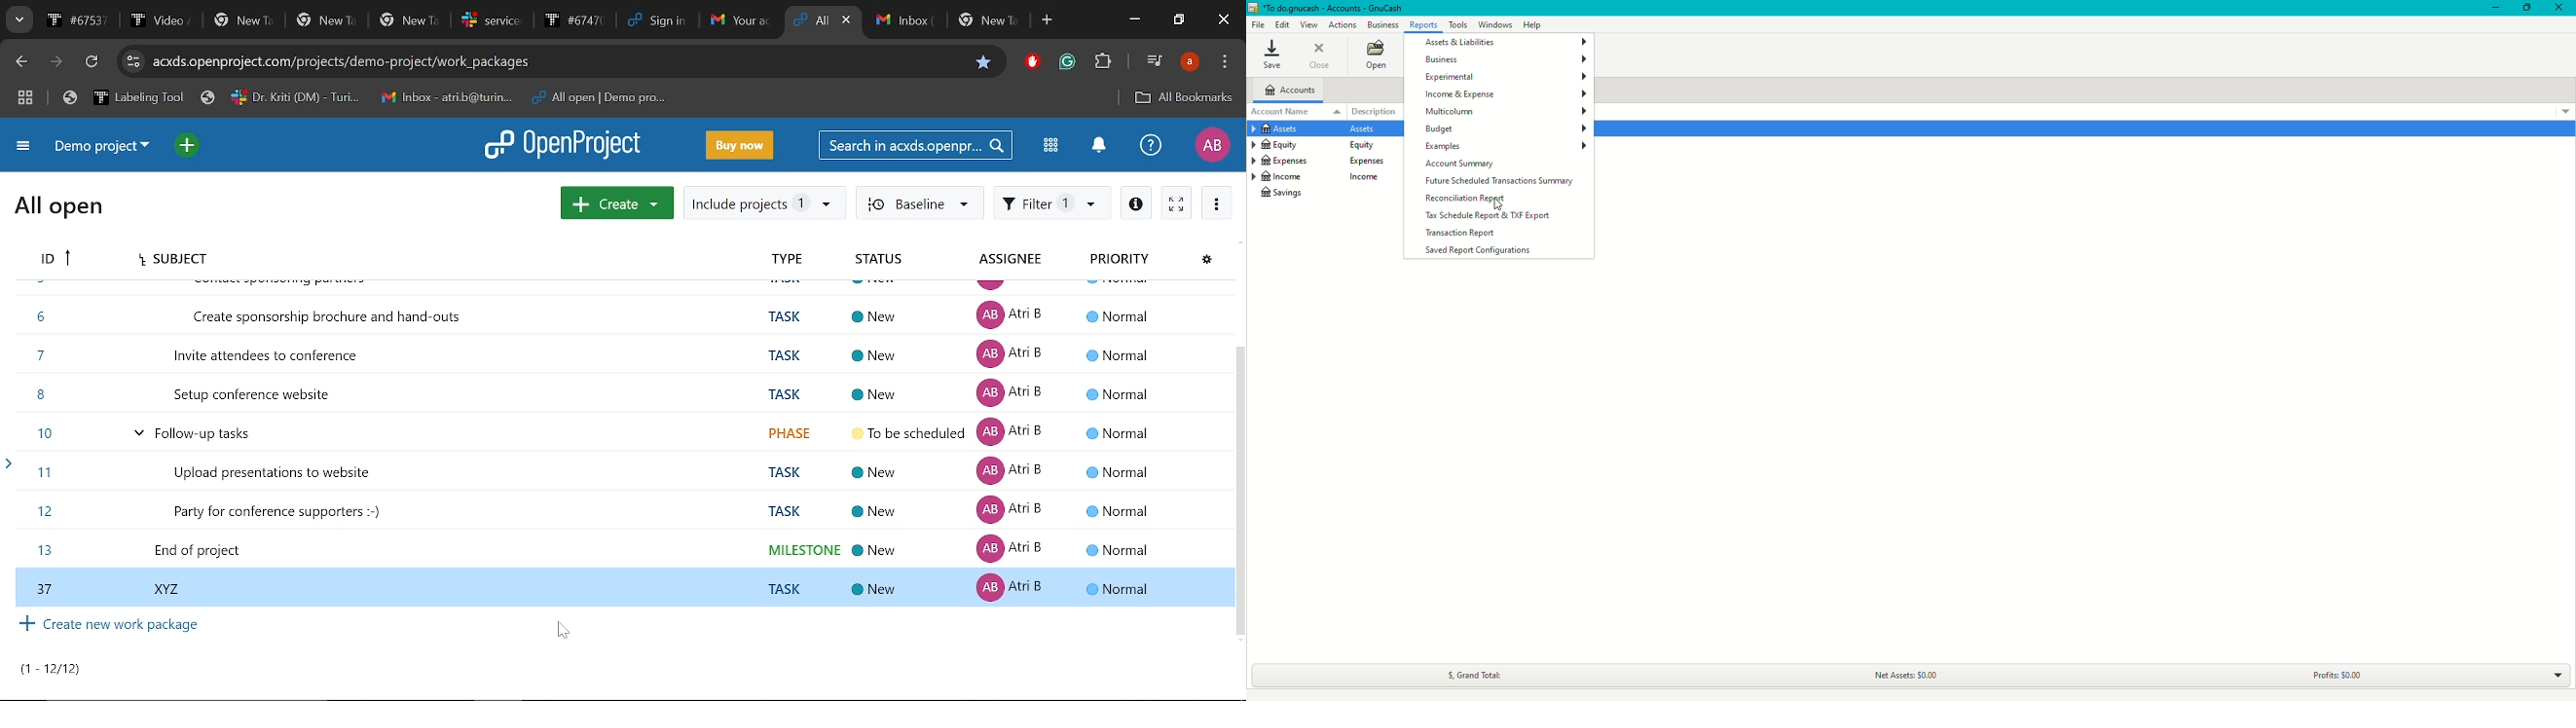 This screenshot has height=728, width=2576. What do you see at coordinates (178, 256) in the screenshot?
I see `subject` at bounding box center [178, 256].